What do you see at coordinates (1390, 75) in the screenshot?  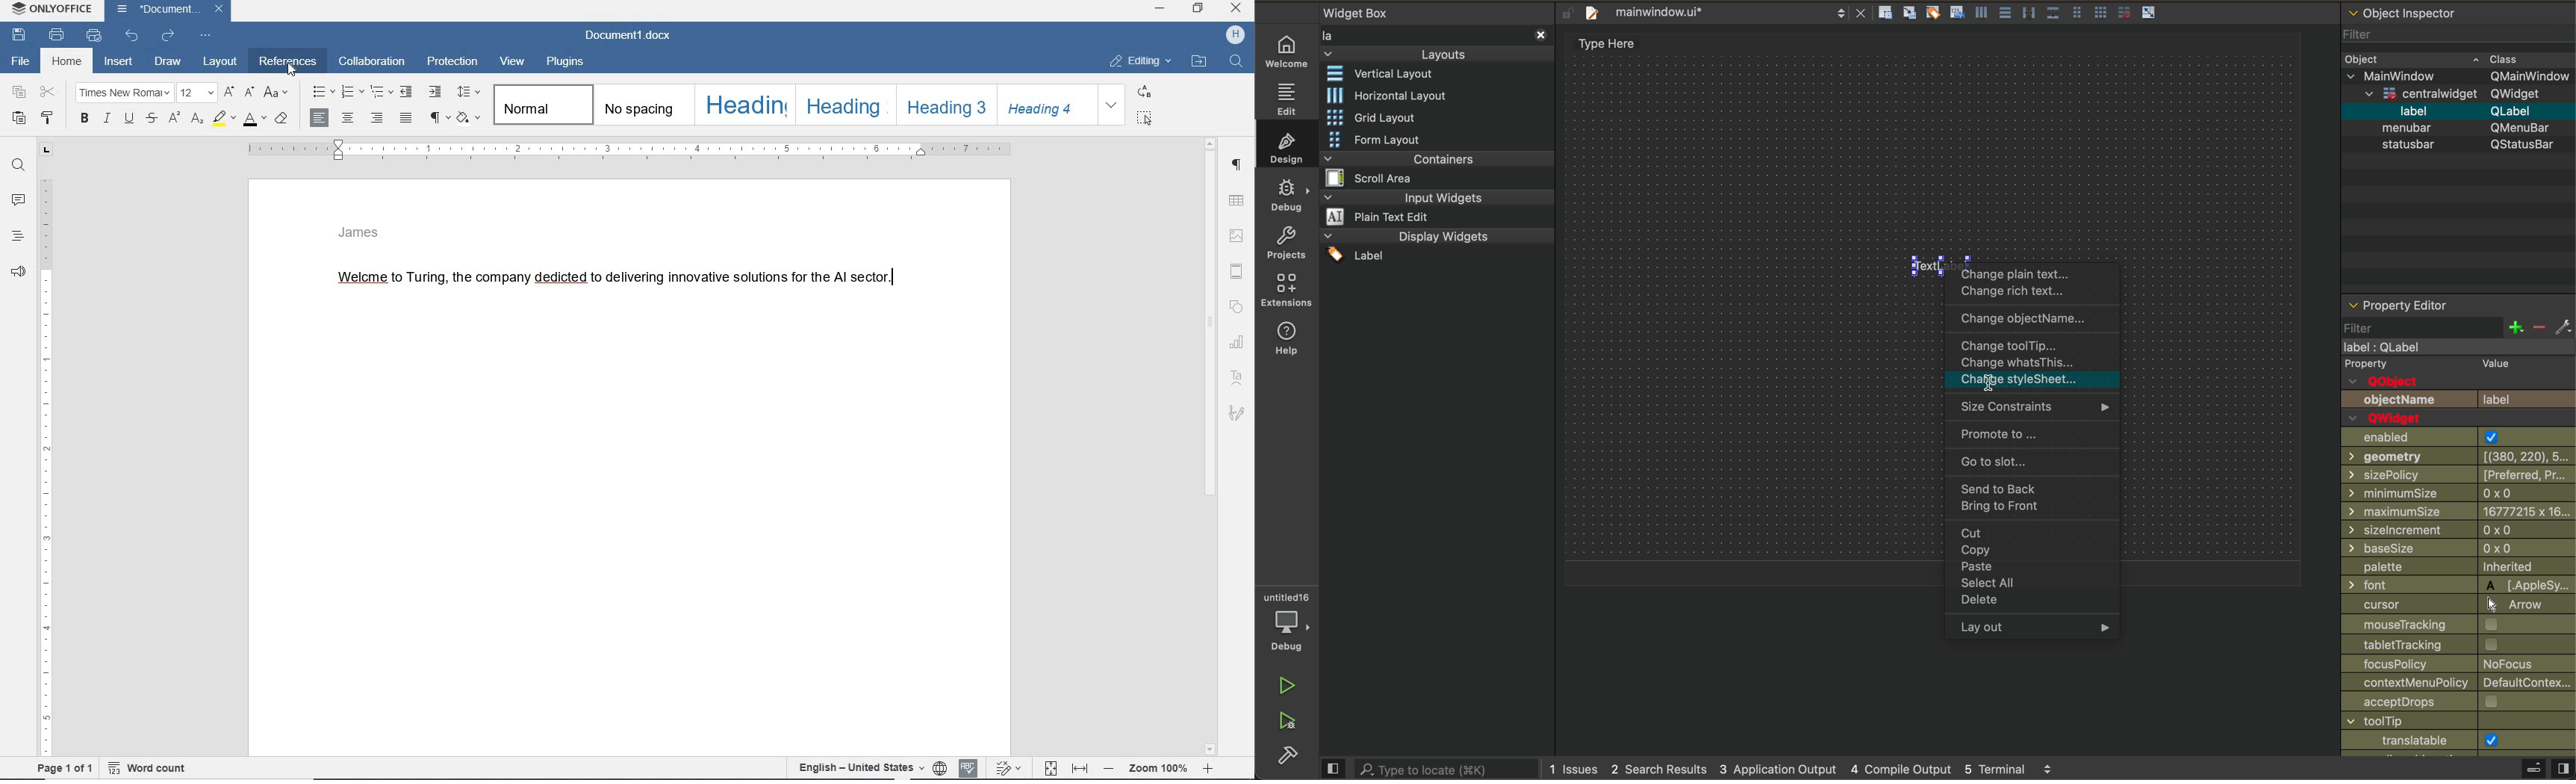 I see `vertical layout` at bounding box center [1390, 75].